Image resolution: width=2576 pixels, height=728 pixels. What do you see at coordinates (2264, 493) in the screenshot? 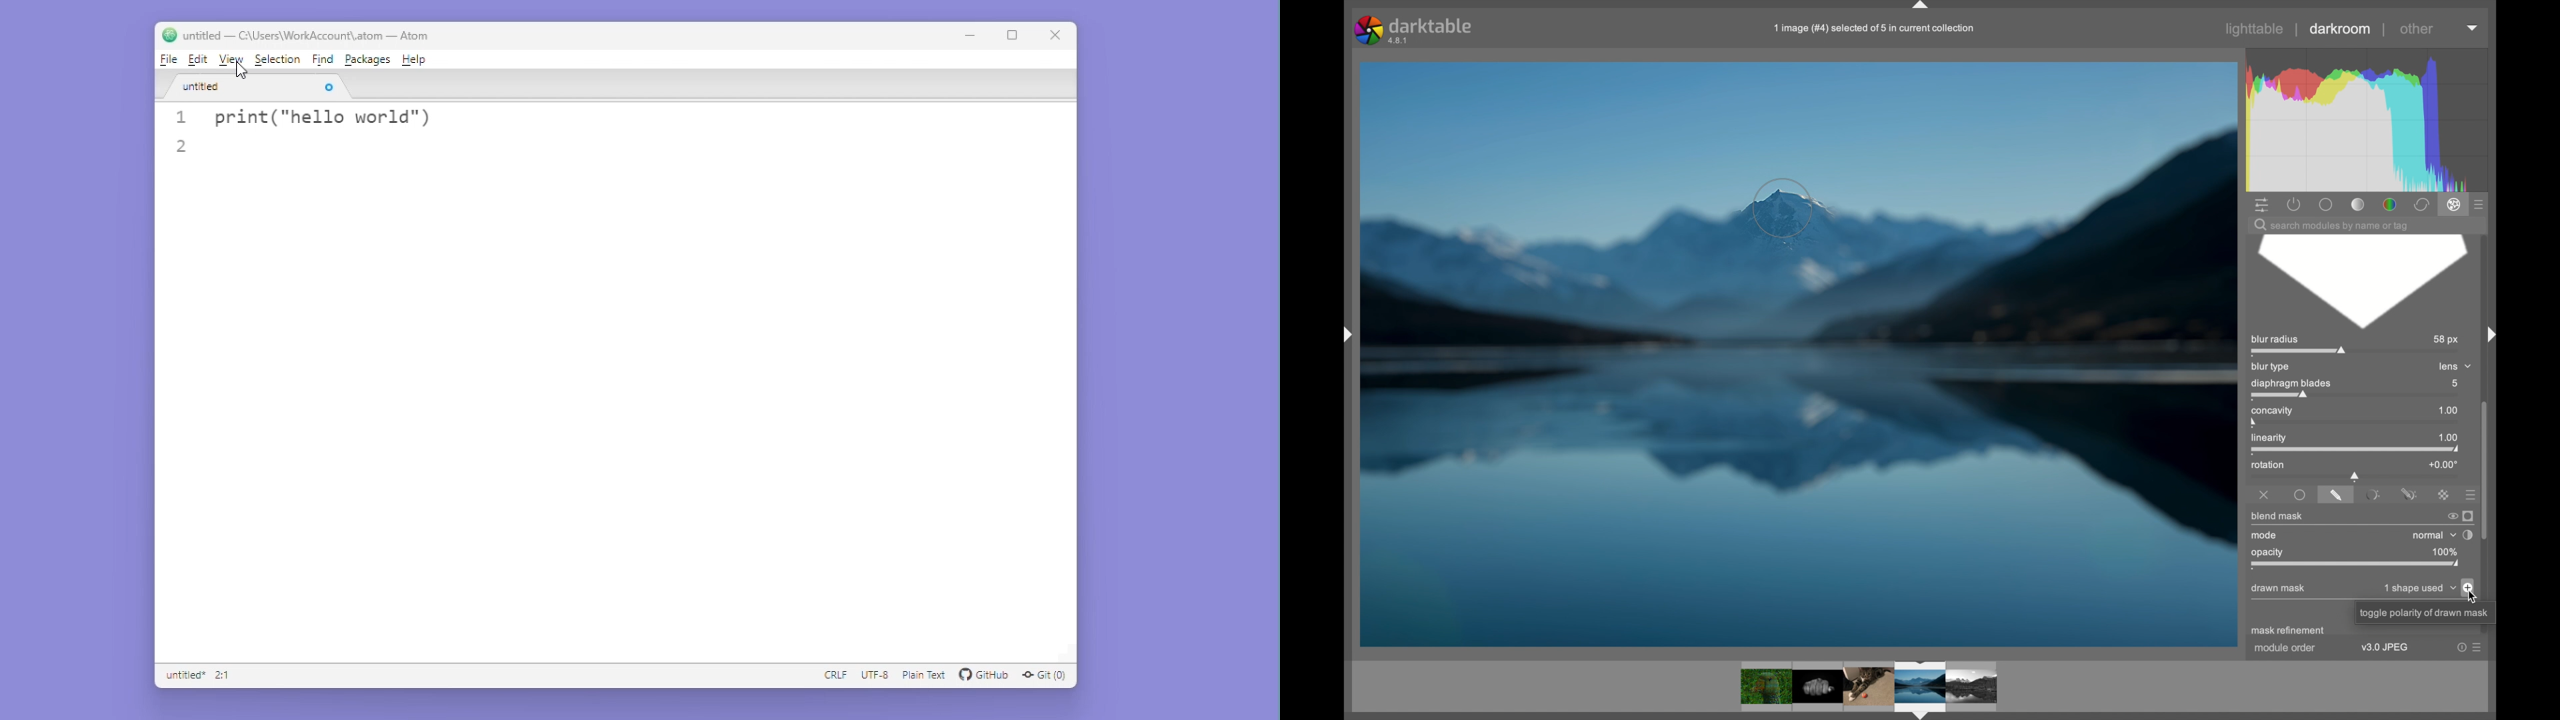
I see `off` at bounding box center [2264, 493].